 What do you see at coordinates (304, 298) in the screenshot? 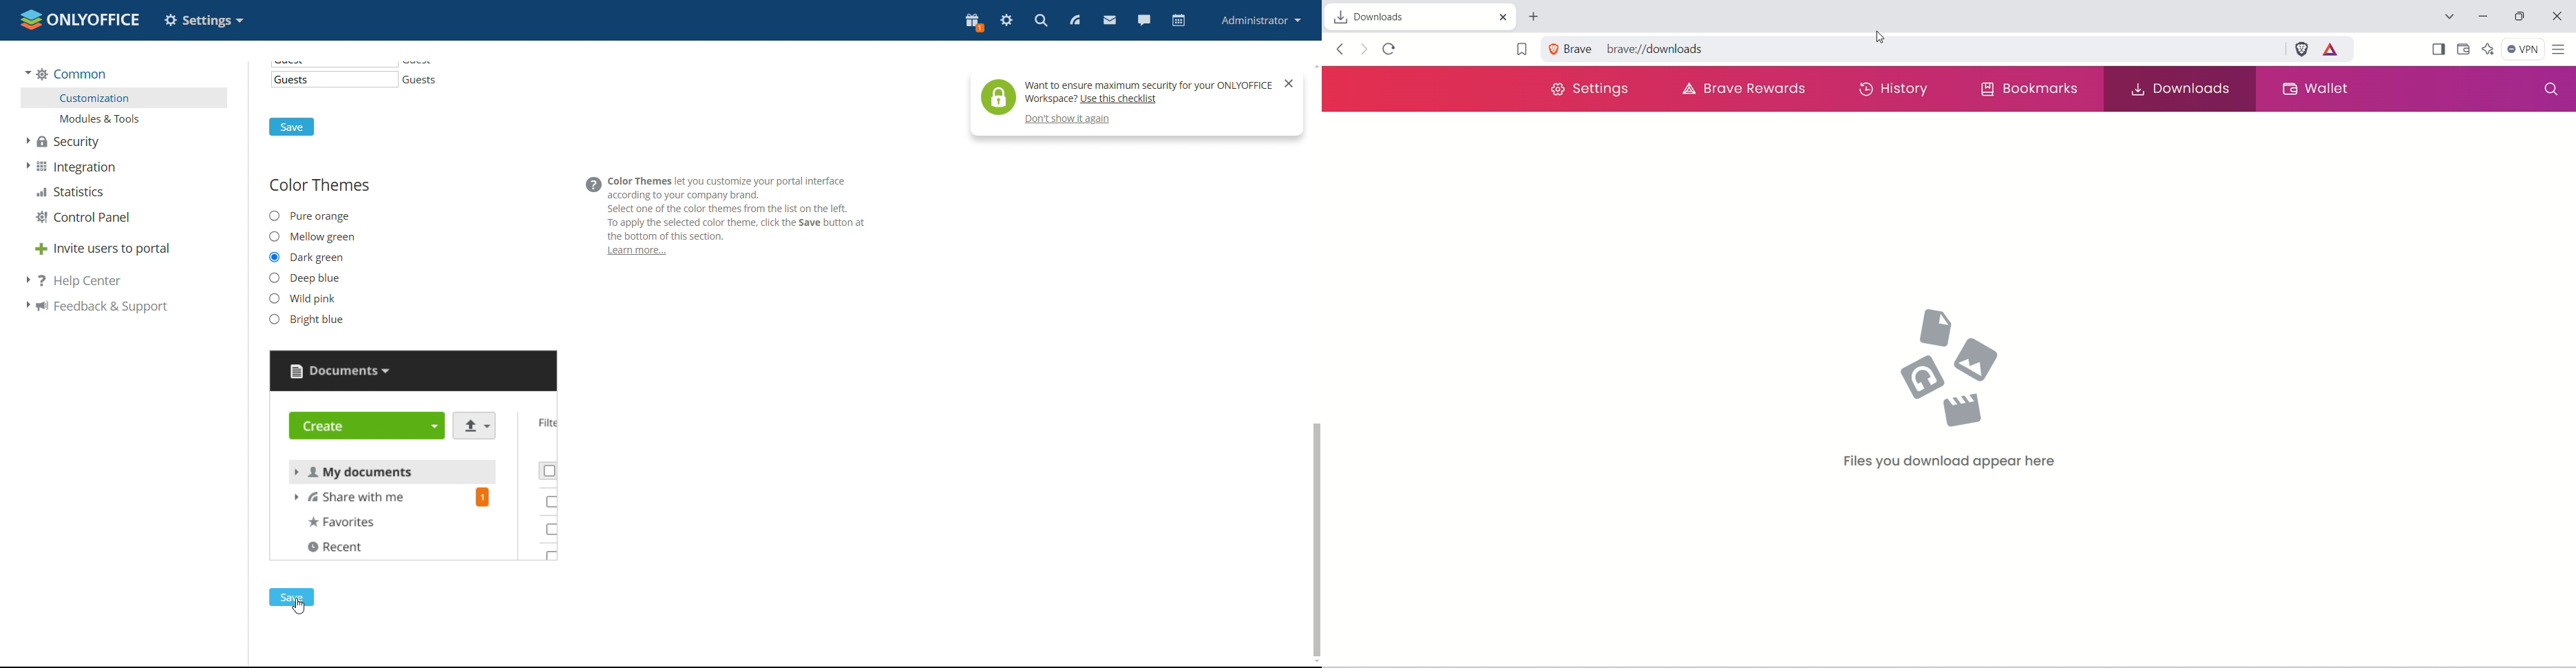
I see `wild pink` at bounding box center [304, 298].